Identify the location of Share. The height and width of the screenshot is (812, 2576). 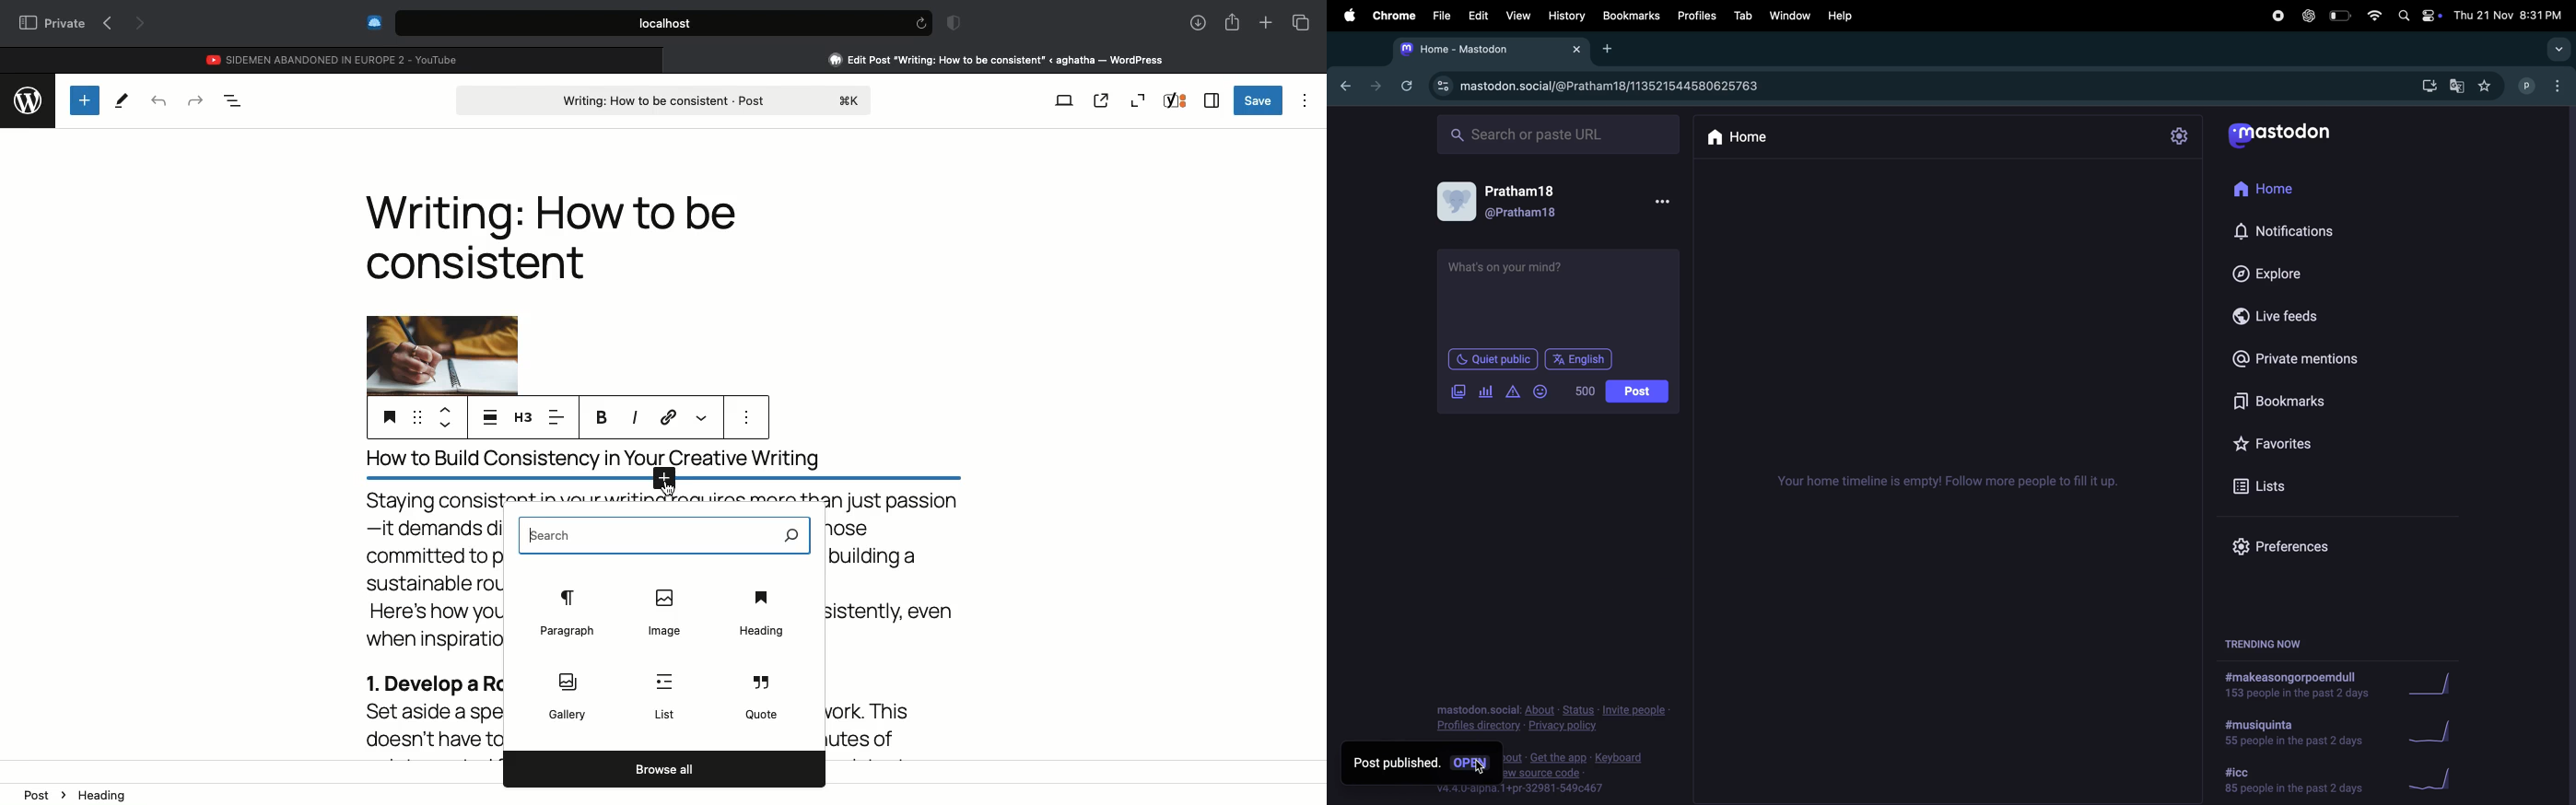
(1232, 20).